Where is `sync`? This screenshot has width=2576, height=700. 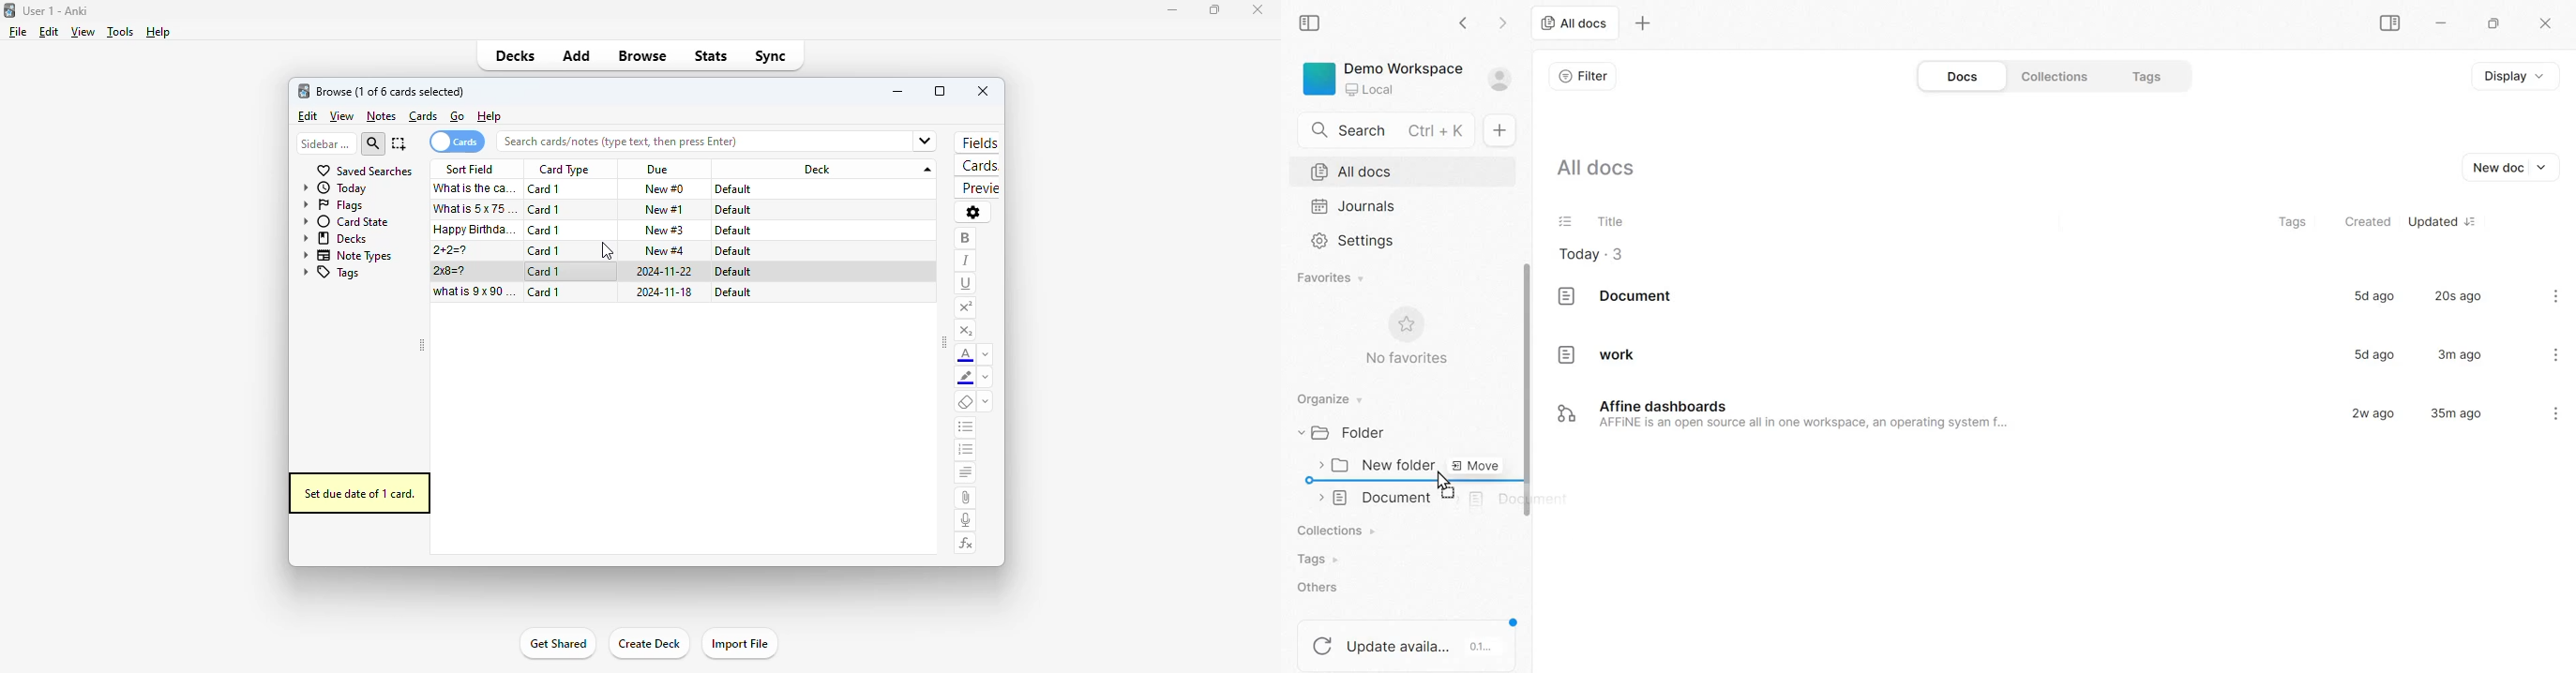
sync is located at coordinates (770, 56).